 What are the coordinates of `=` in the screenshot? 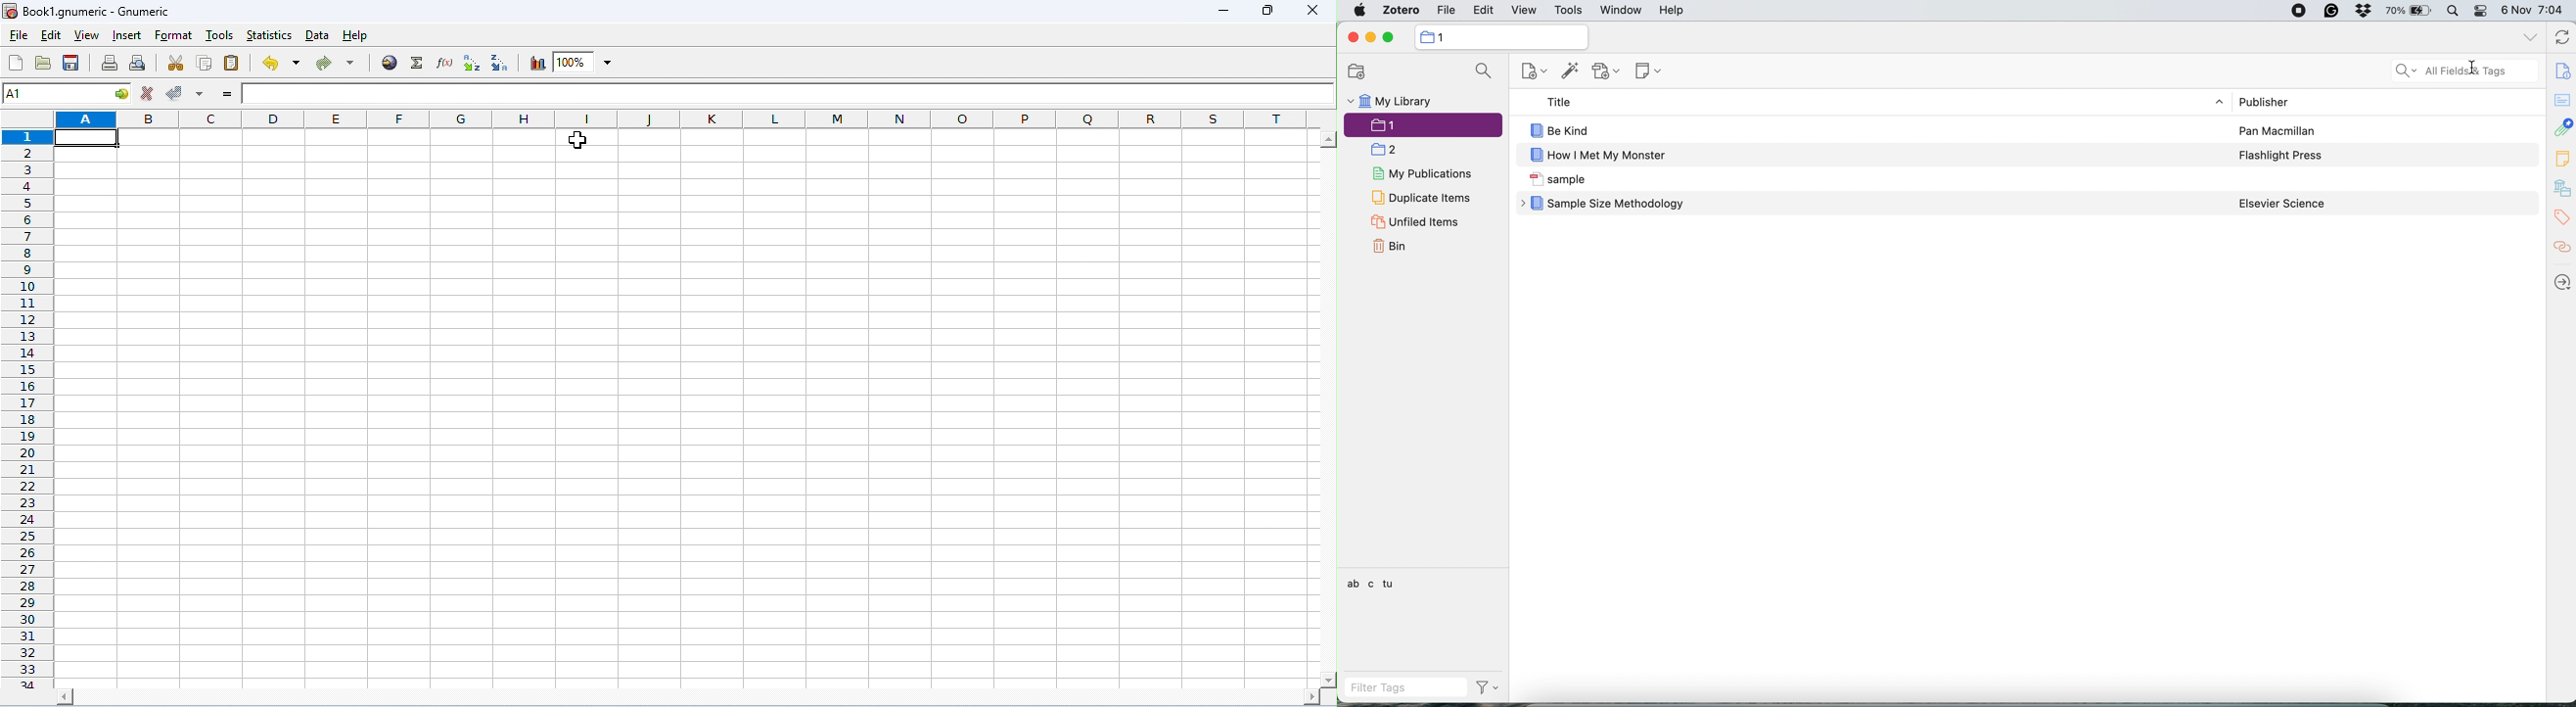 It's located at (227, 94).